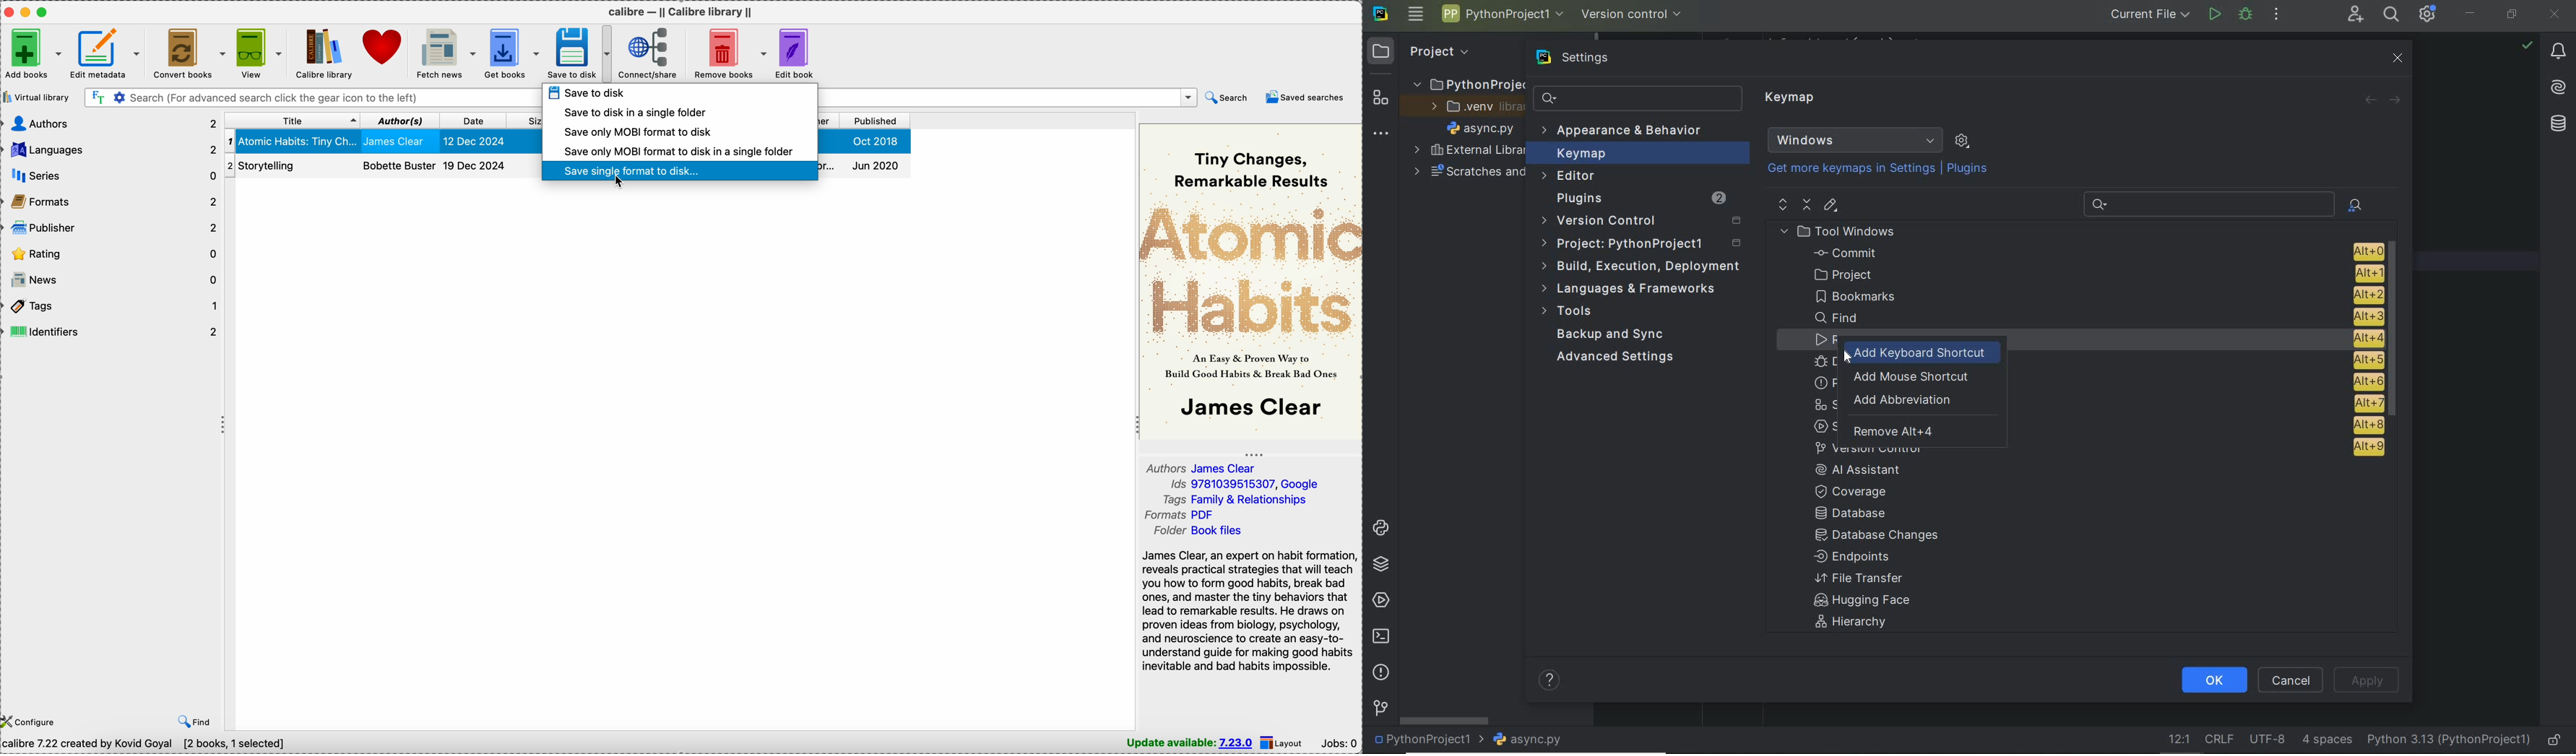 The height and width of the screenshot is (756, 2576). What do you see at coordinates (685, 11) in the screenshot?
I see `Calibre - || Calibre library ||` at bounding box center [685, 11].